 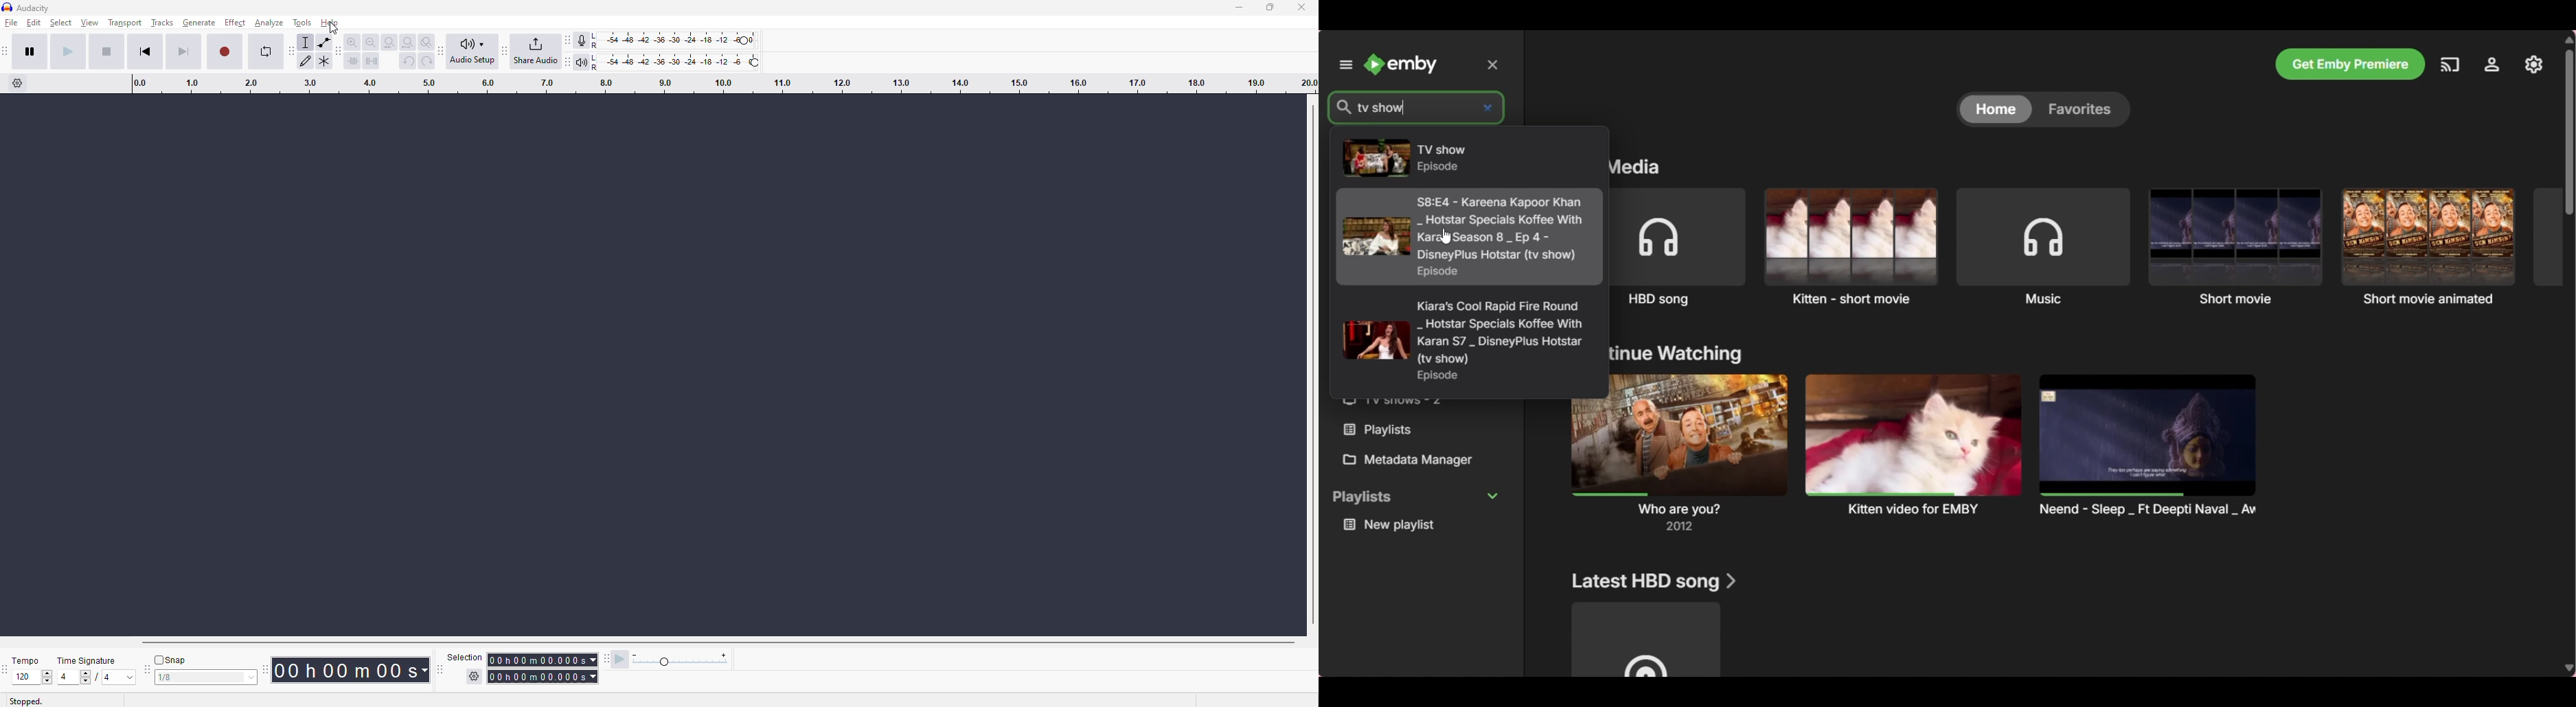 What do you see at coordinates (582, 60) in the screenshot?
I see `playback meter` at bounding box center [582, 60].